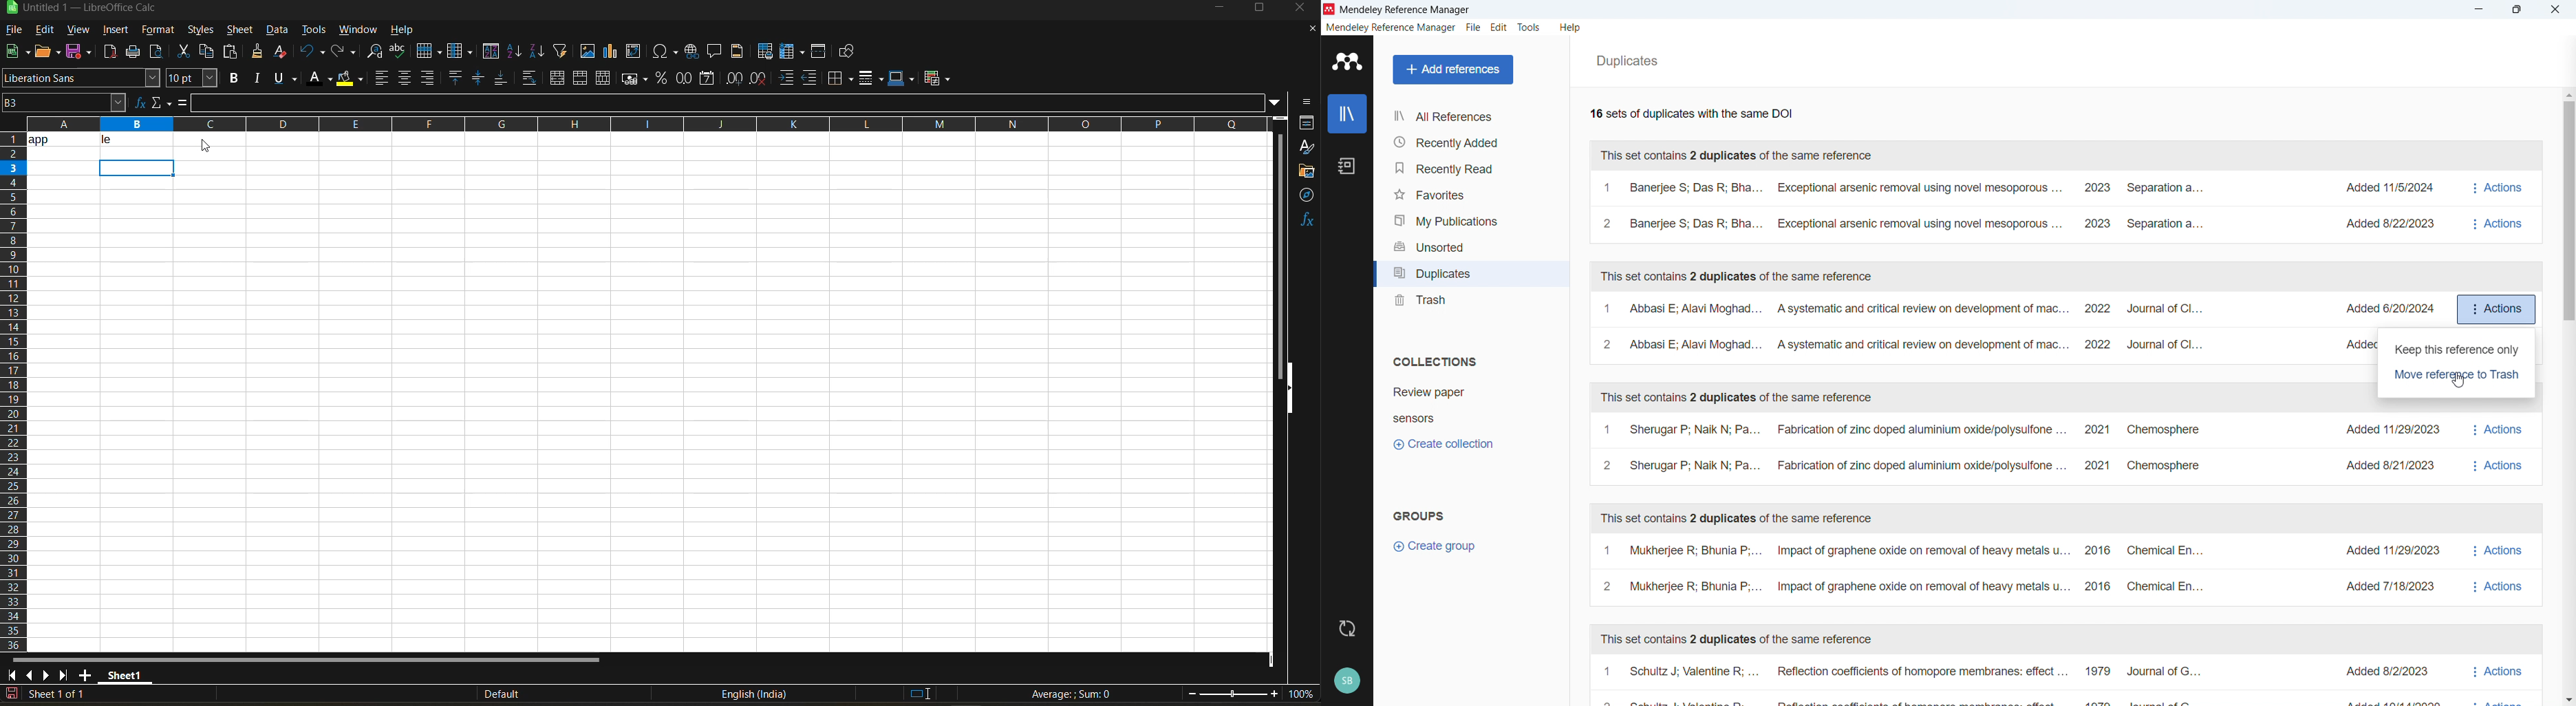 The width and height of the screenshot is (2576, 728). Describe the element at coordinates (668, 52) in the screenshot. I see `insert special characters` at that location.